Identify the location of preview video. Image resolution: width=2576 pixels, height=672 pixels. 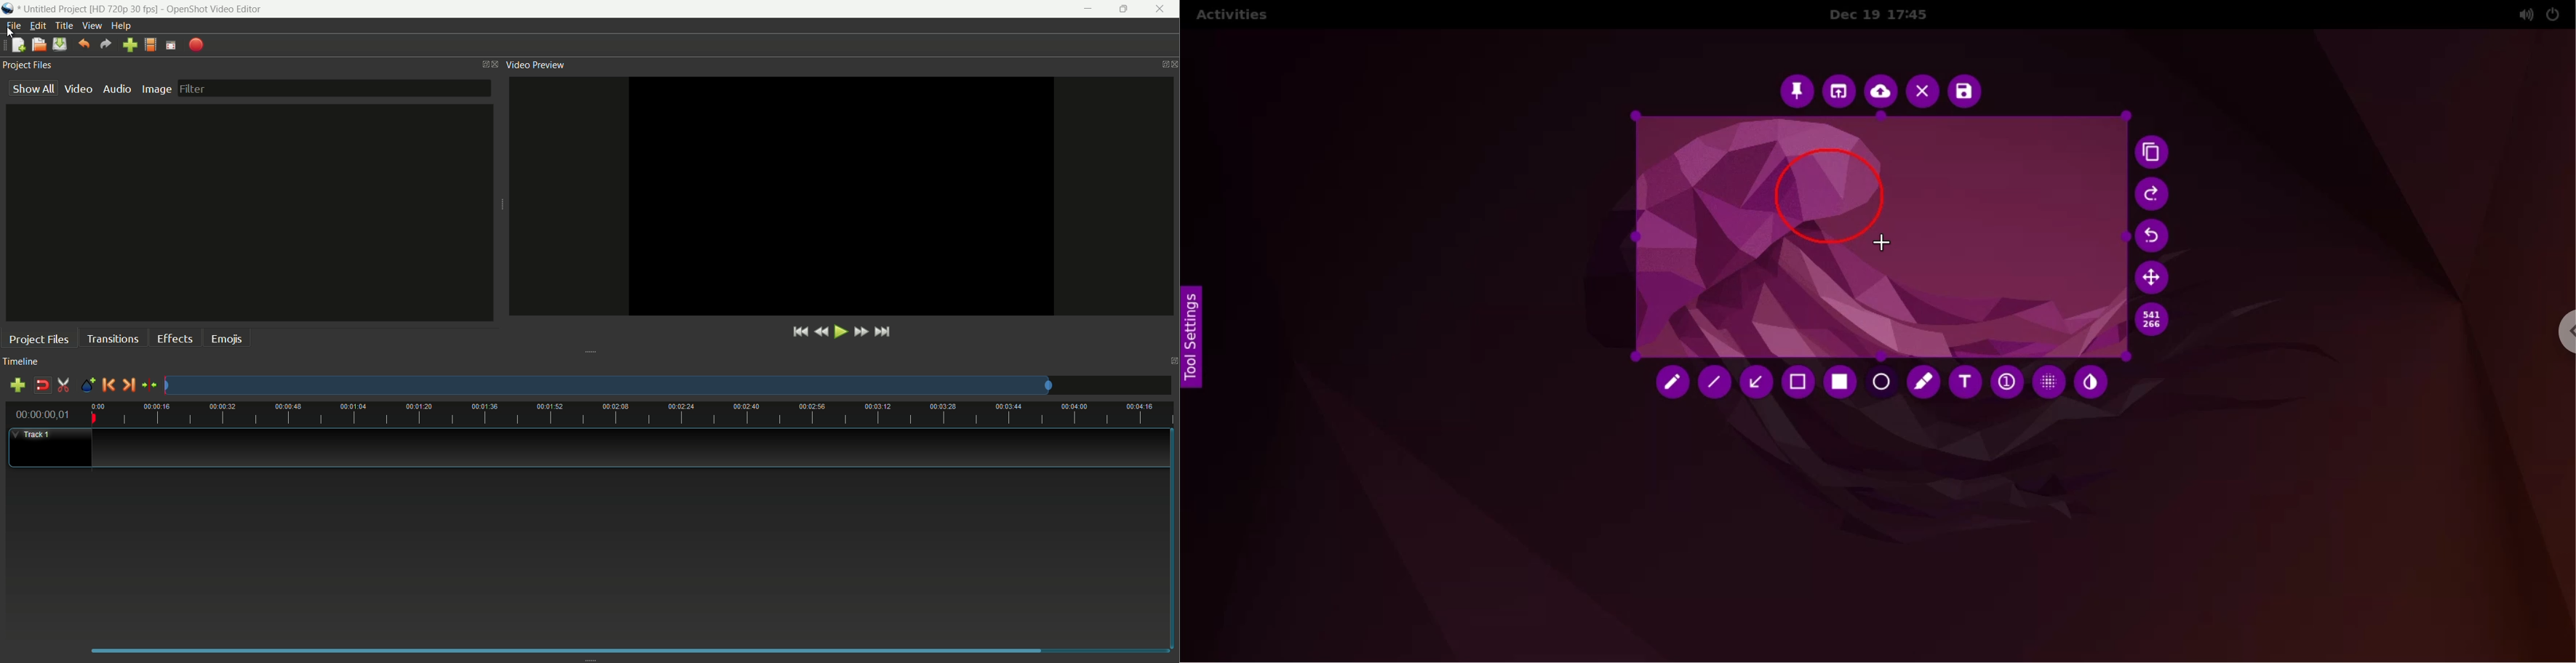
(842, 195).